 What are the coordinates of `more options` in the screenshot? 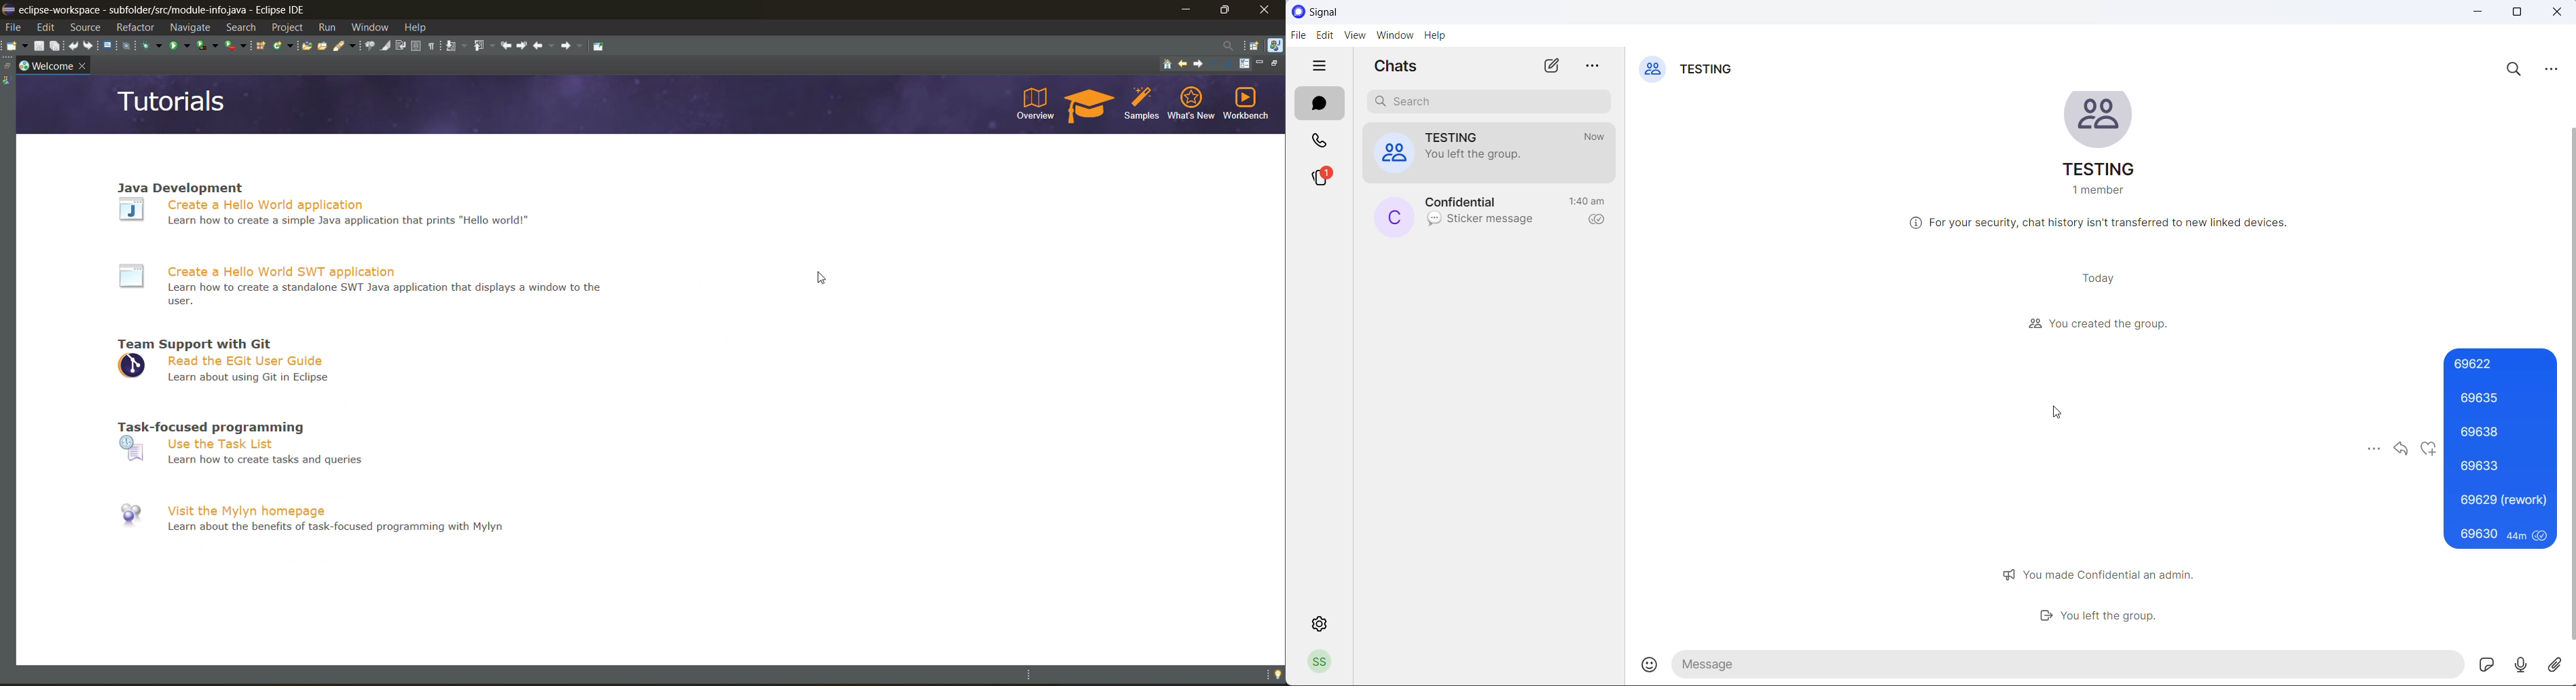 It's located at (2368, 450).